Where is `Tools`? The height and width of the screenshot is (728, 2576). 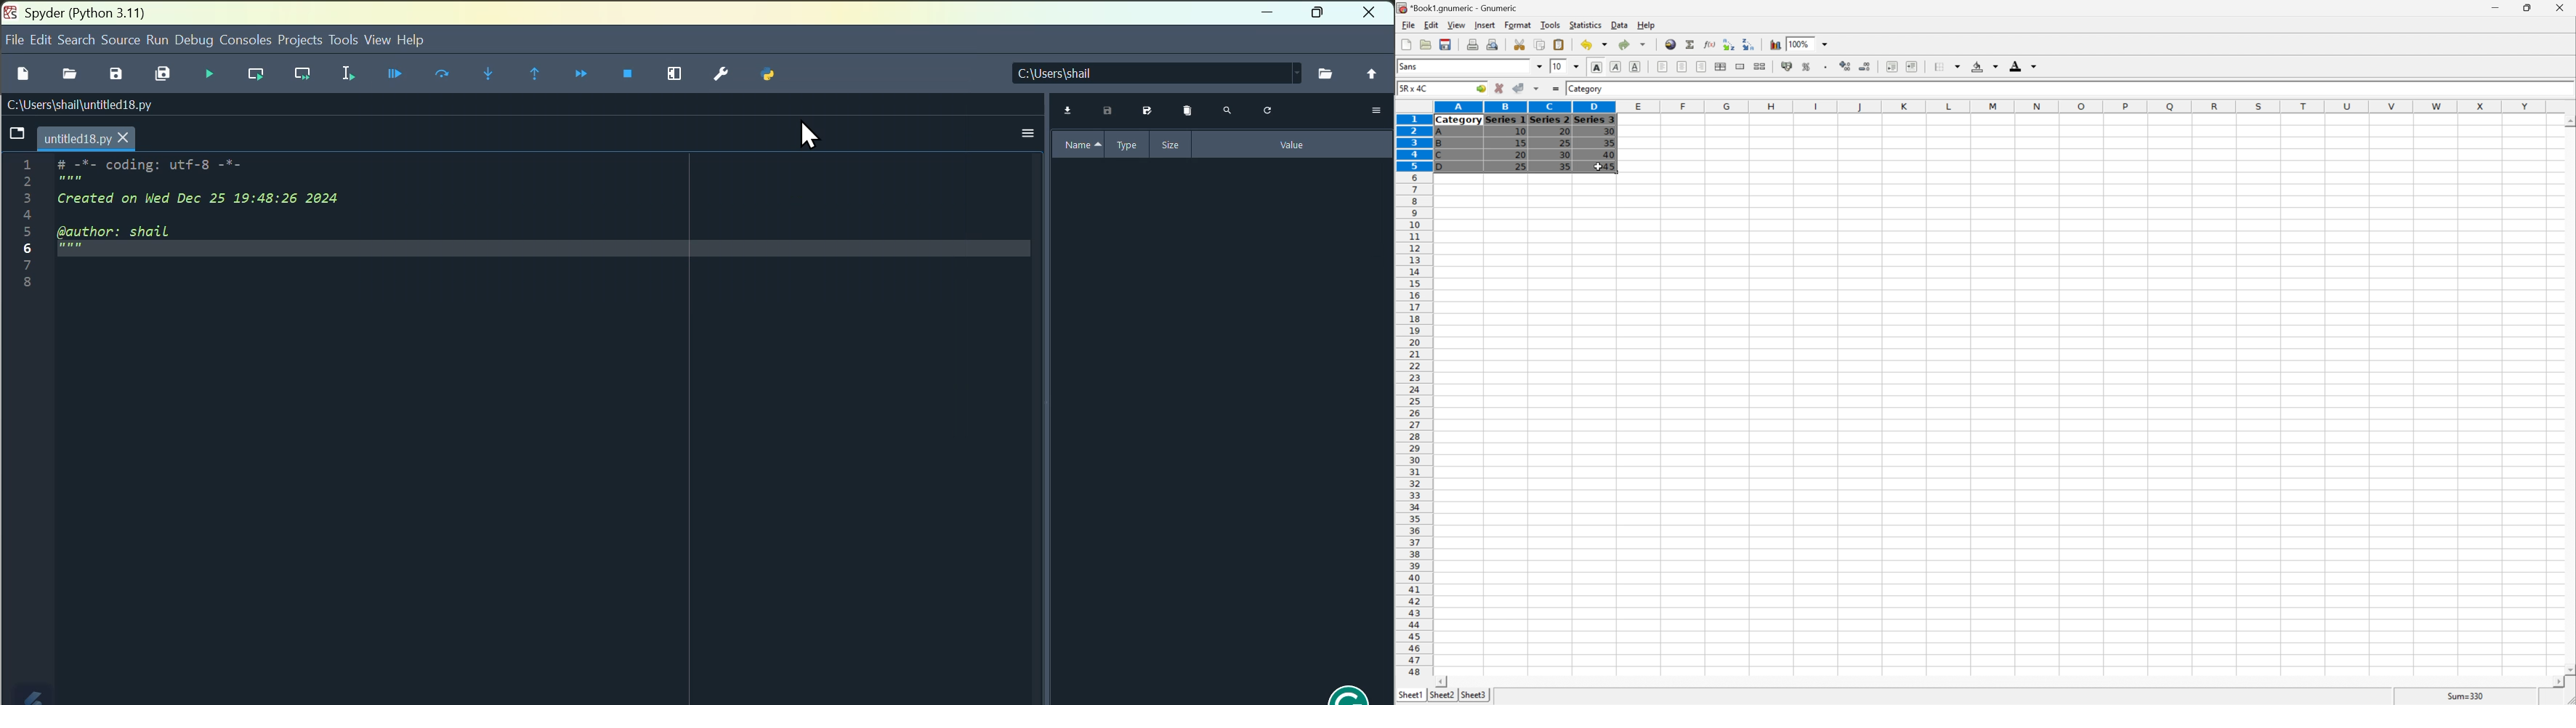
Tools is located at coordinates (1550, 24).